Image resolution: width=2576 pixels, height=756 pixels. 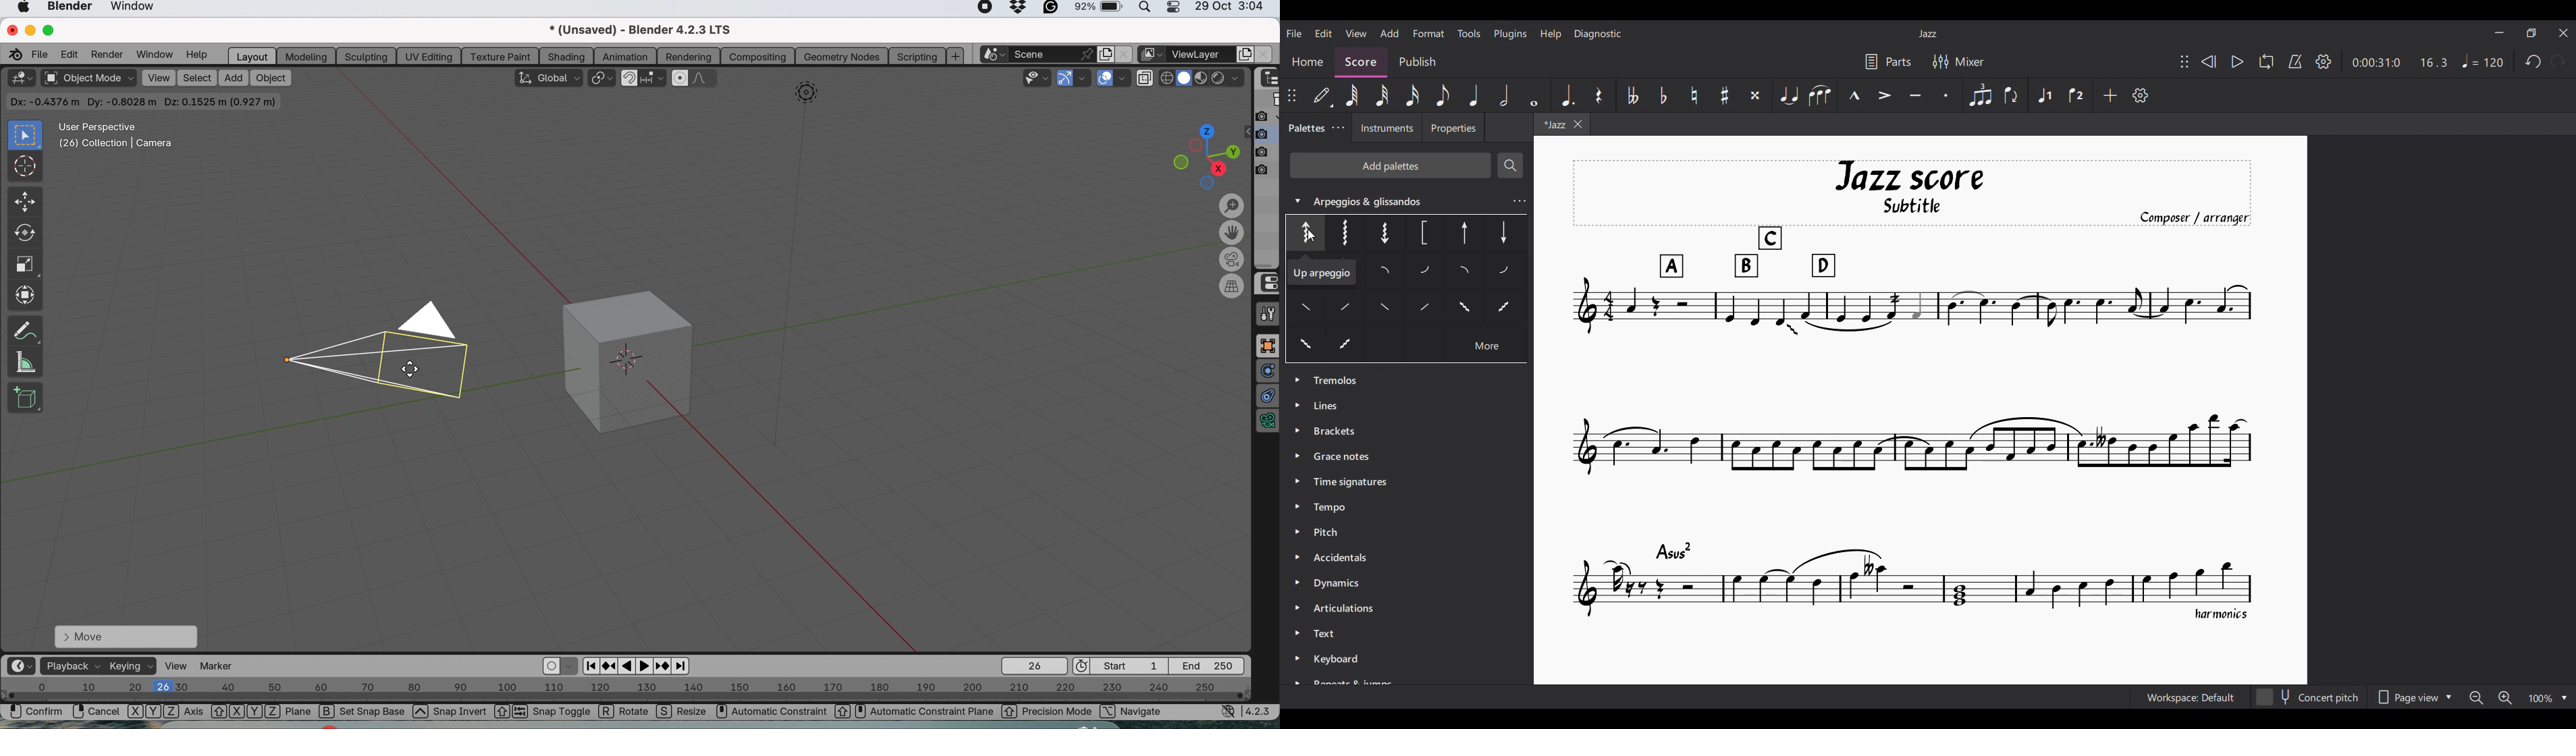 I want to click on , so click(x=1422, y=306).